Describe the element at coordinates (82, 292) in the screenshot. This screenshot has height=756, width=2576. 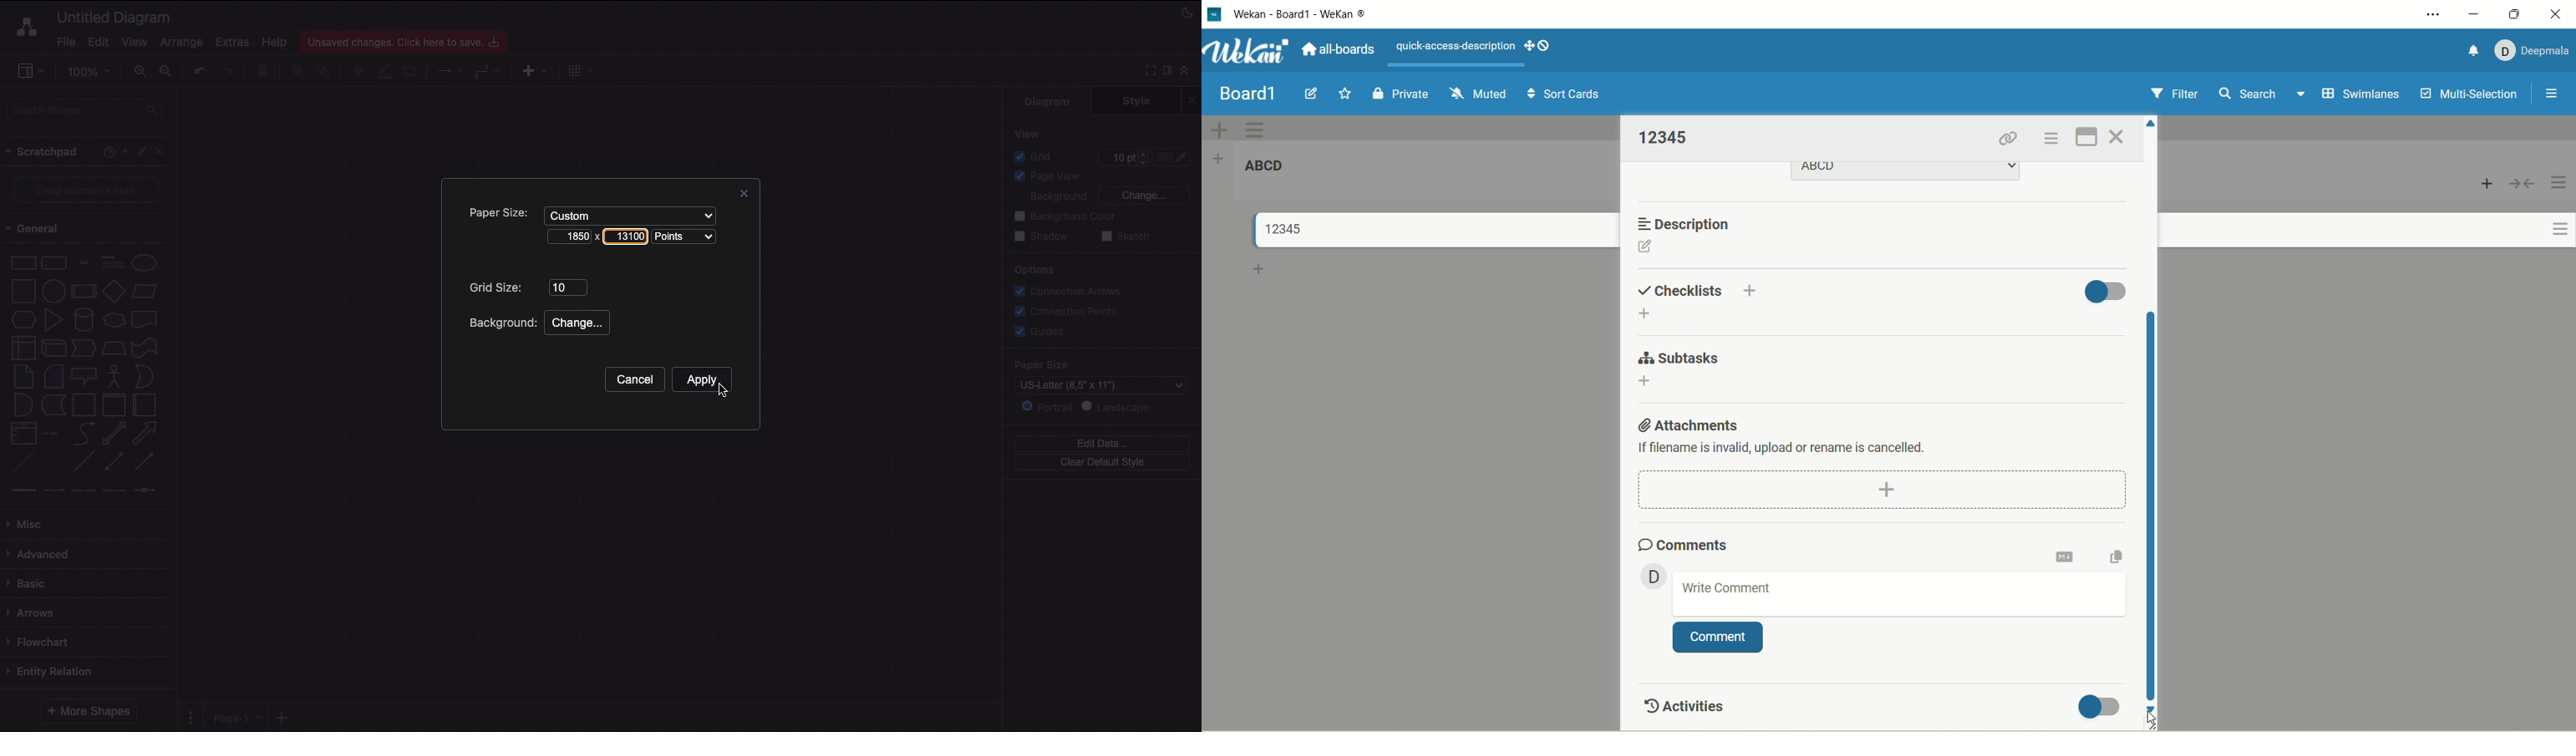
I see `Process` at that location.